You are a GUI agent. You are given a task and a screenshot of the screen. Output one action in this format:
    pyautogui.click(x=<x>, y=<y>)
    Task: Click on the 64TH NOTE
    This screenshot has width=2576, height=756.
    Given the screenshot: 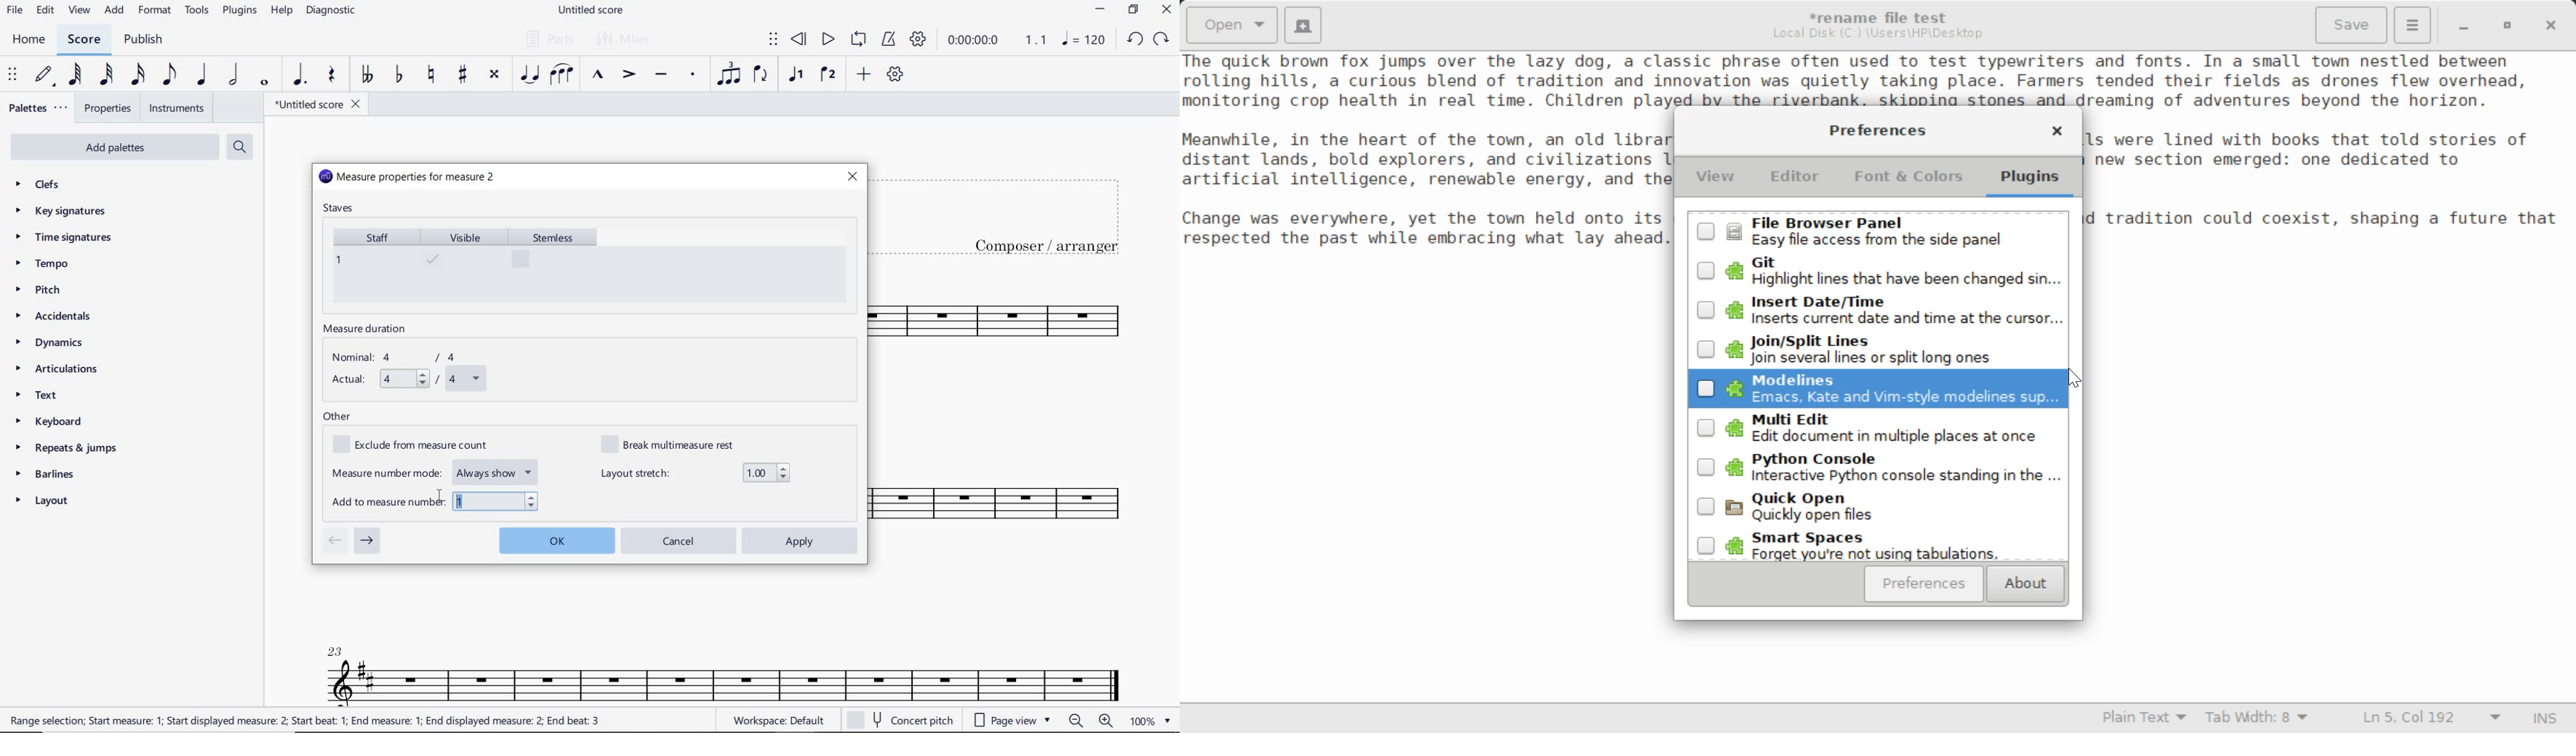 What is the action you would take?
    pyautogui.click(x=77, y=75)
    